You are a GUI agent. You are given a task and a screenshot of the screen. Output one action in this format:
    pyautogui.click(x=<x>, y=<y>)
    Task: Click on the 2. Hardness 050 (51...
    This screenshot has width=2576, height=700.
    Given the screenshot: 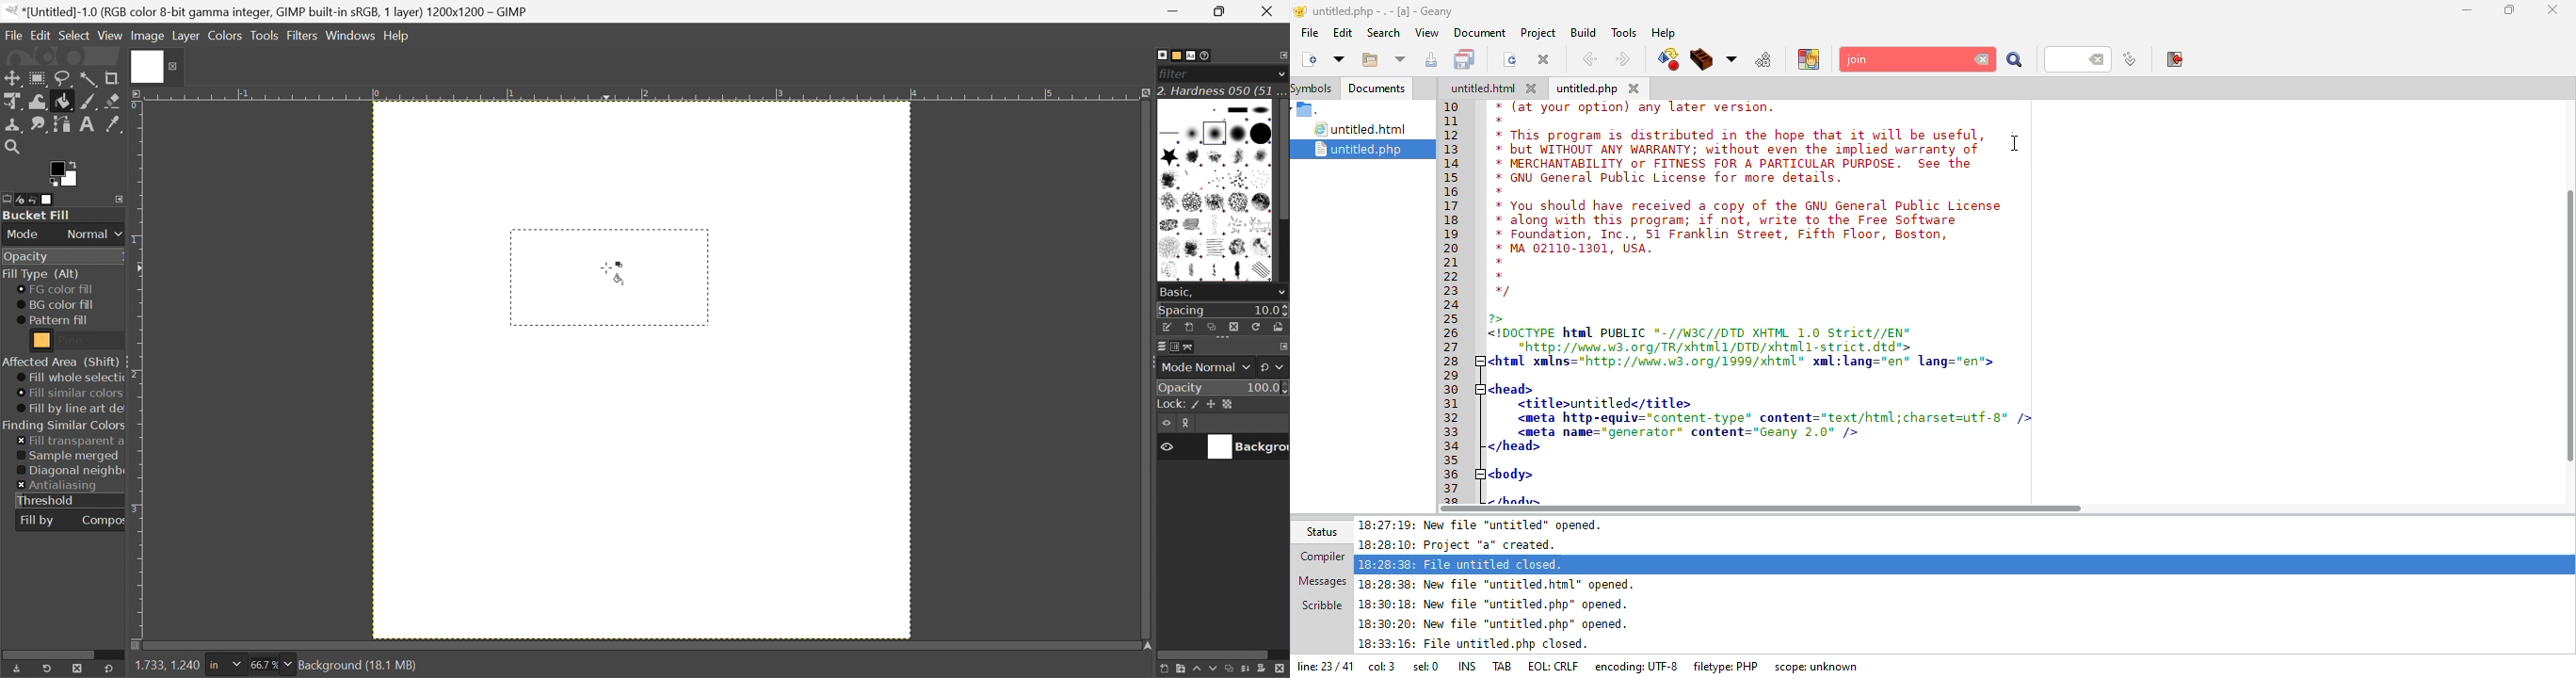 What is the action you would take?
    pyautogui.click(x=1222, y=91)
    